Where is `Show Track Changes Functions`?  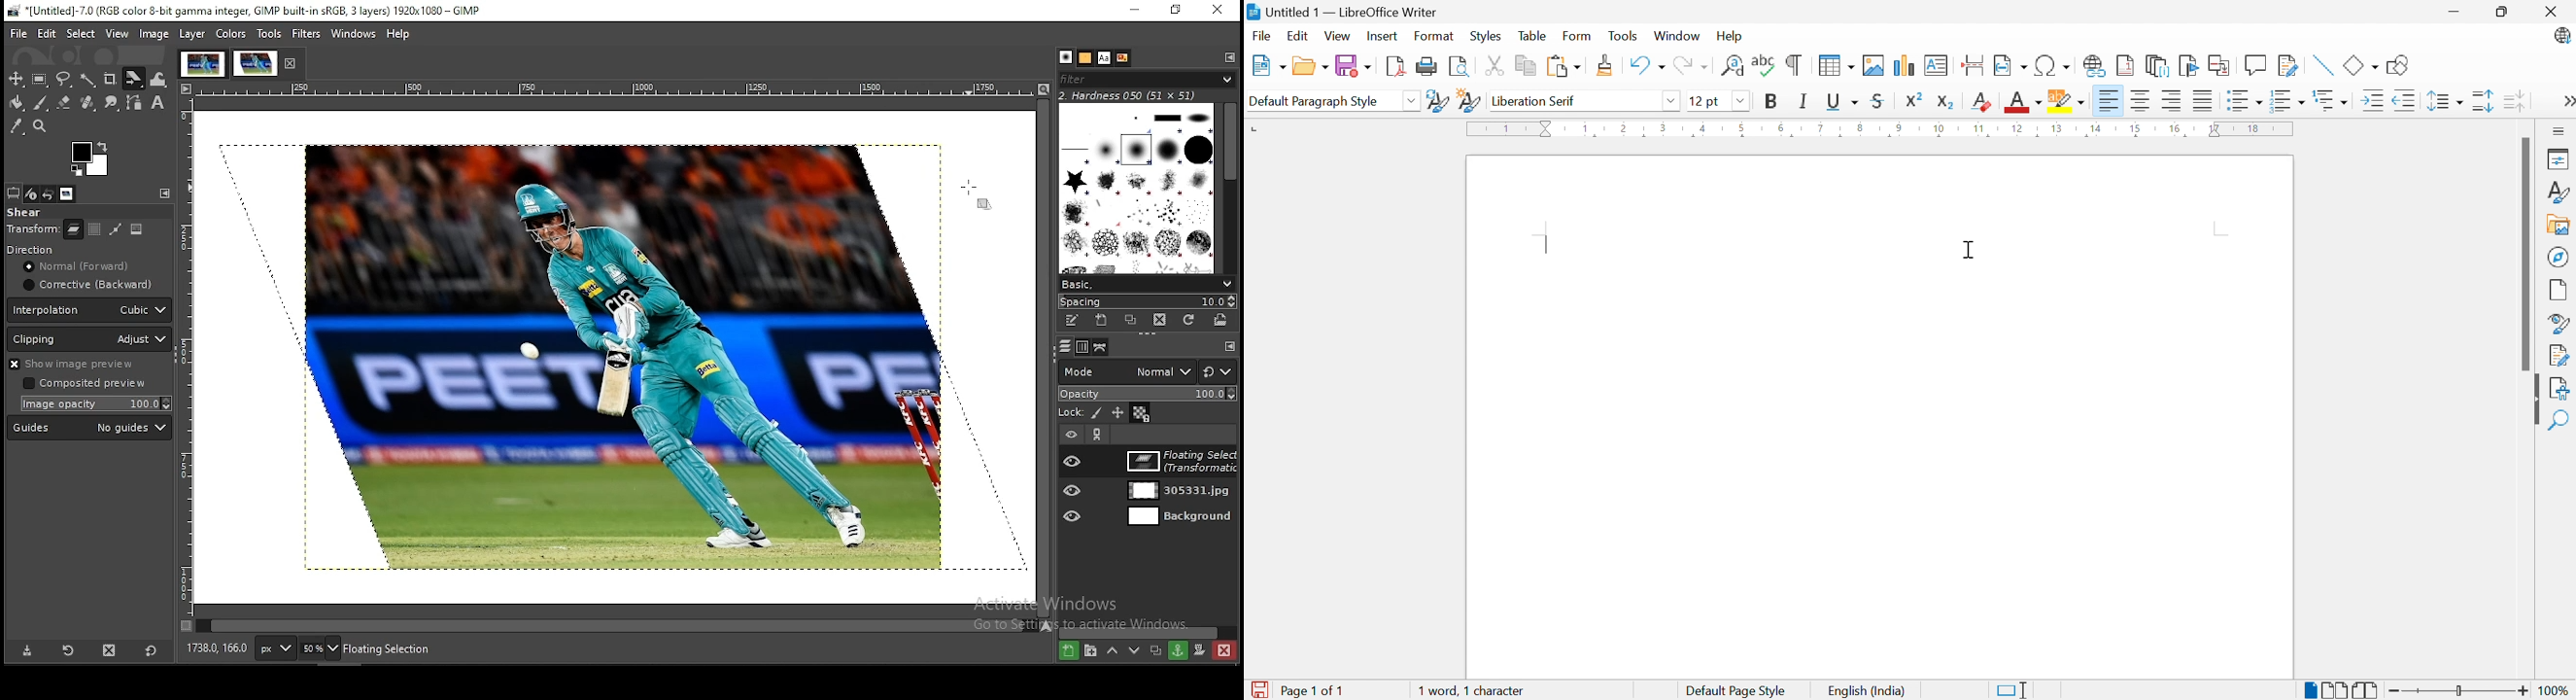
Show Track Changes Functions is located at coordinates (2286, 65).